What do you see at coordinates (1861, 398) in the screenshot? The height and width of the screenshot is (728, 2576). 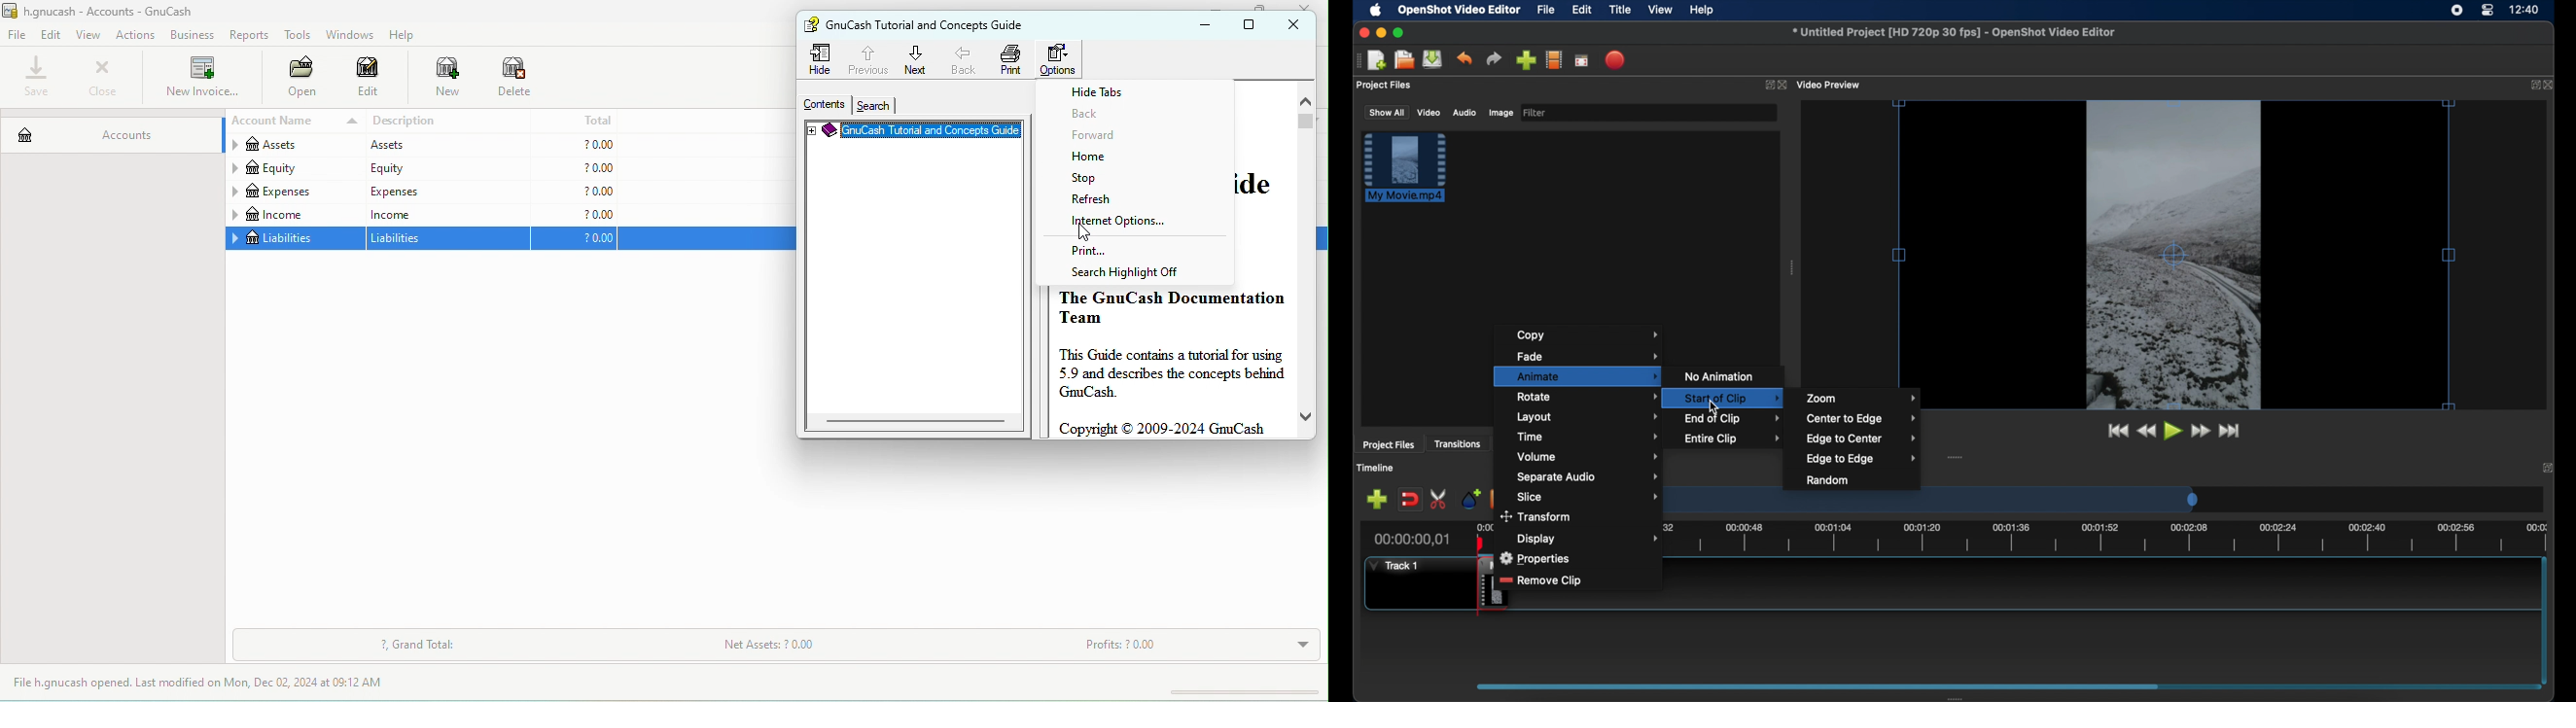 I see `zoom menu` at bounding box center [1861, 398].